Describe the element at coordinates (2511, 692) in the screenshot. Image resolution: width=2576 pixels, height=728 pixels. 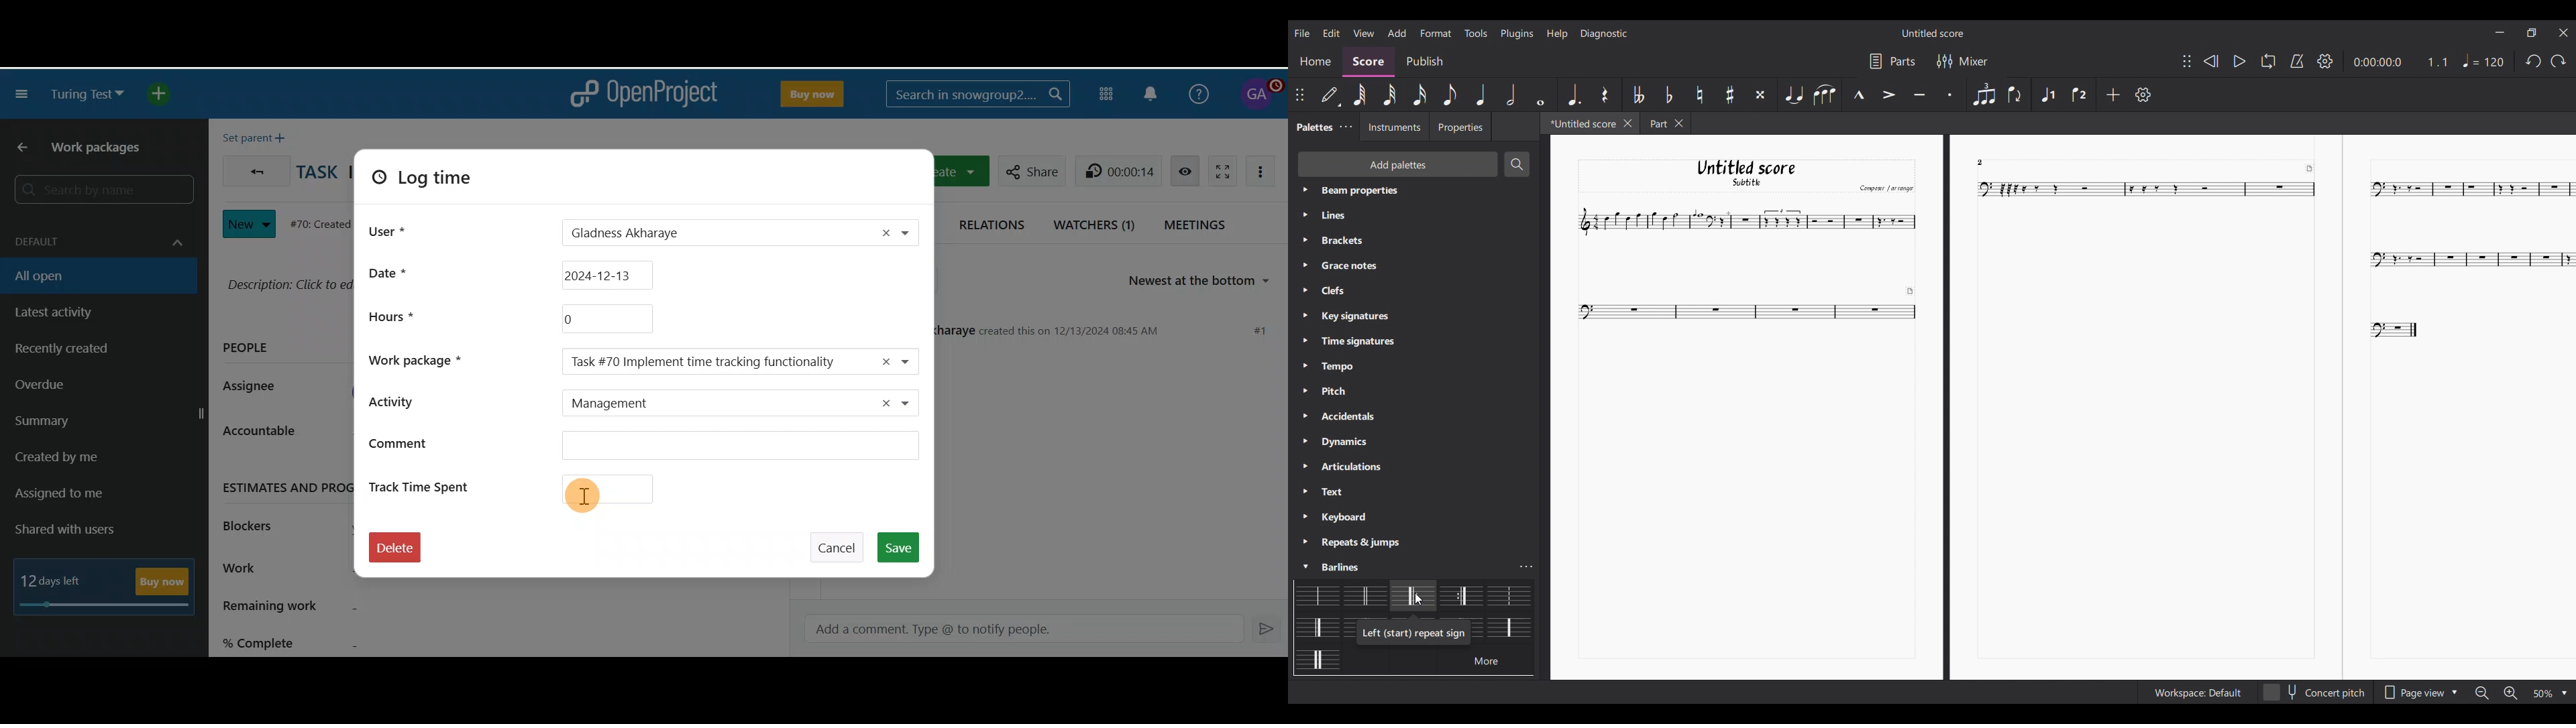
I see `Zoom in` at that location.